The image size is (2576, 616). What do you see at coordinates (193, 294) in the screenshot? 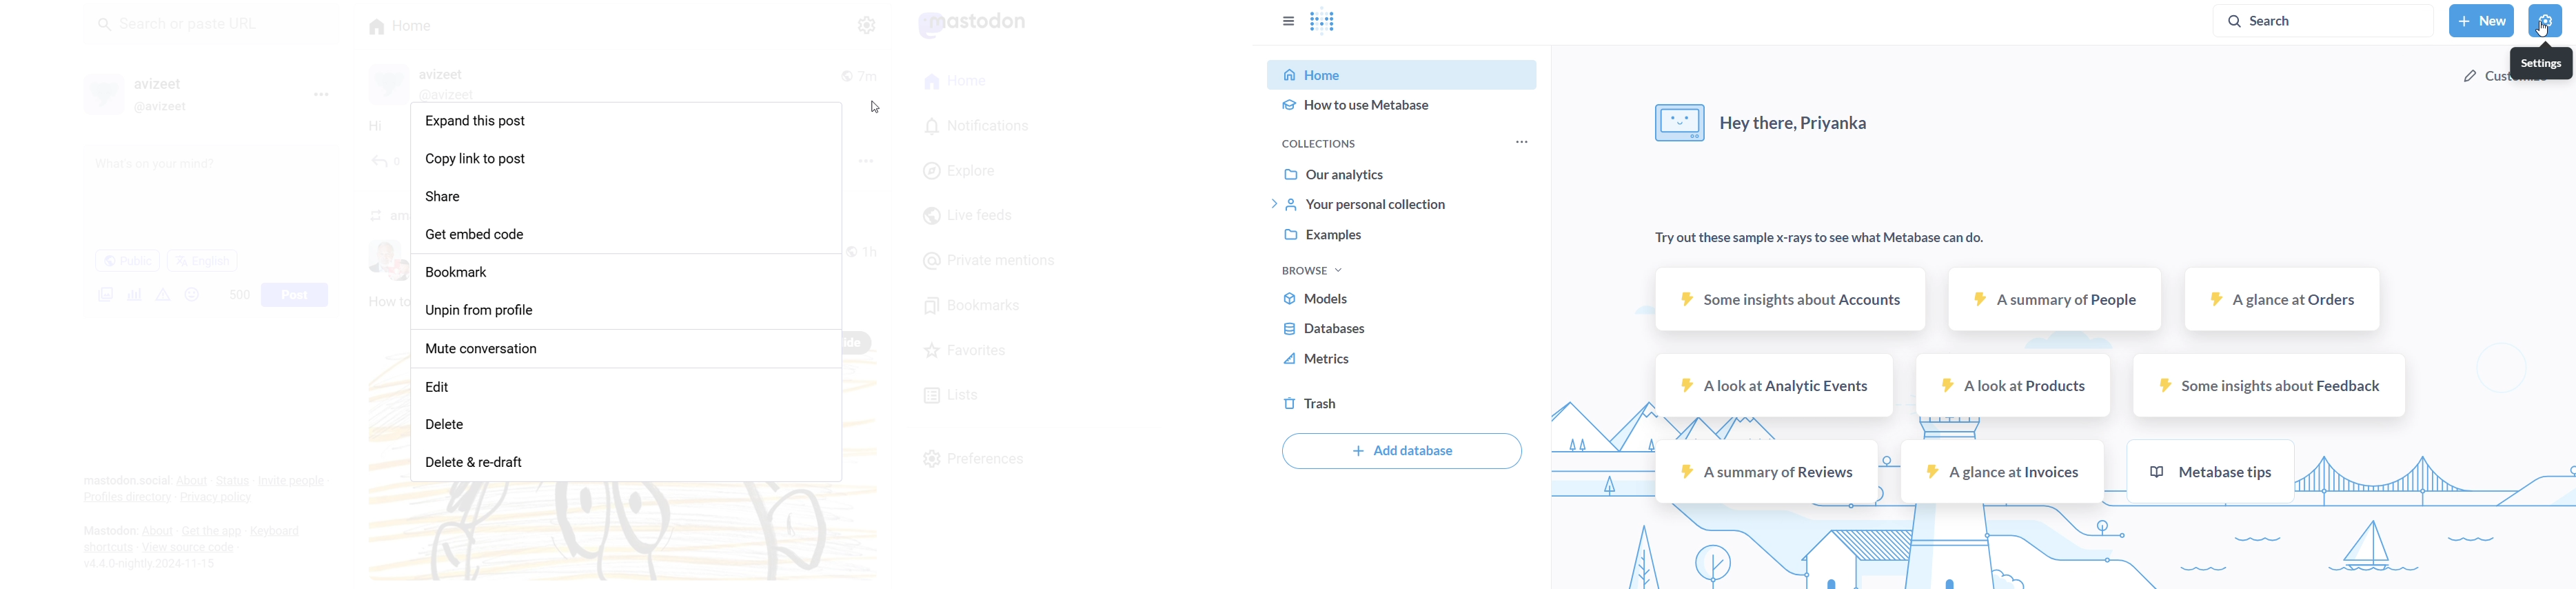
I see `Emojis` at bounding box center [193, 294].